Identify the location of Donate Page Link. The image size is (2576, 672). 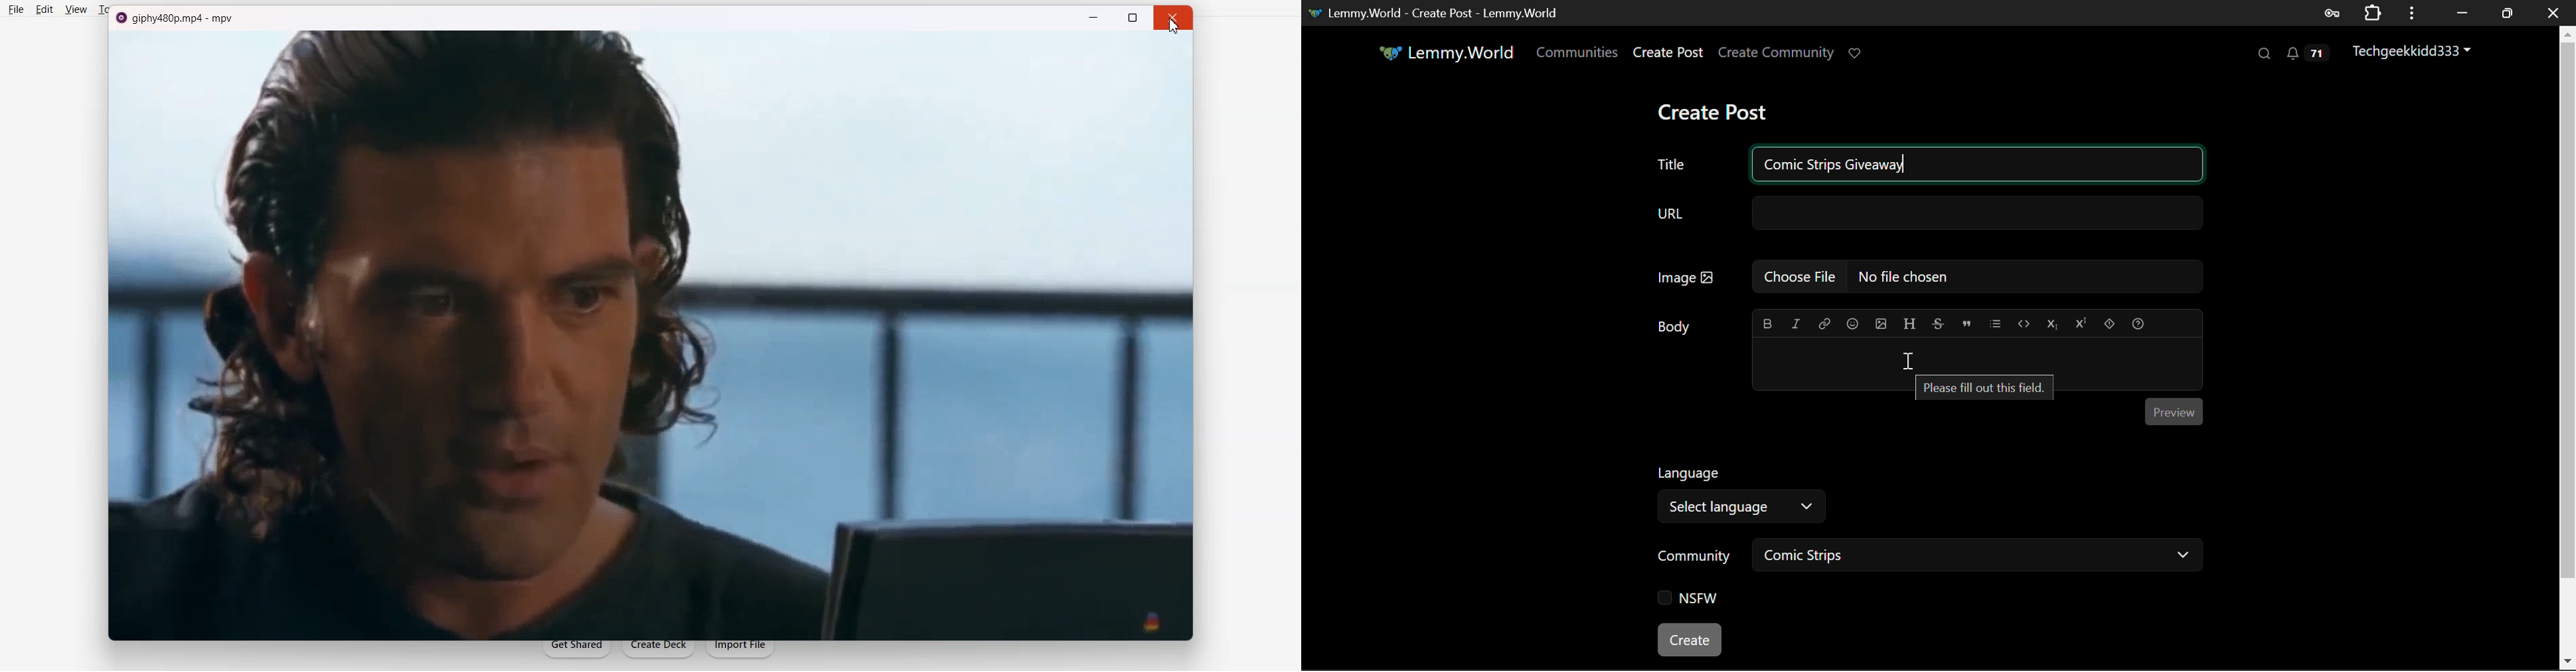
(1857, 53).